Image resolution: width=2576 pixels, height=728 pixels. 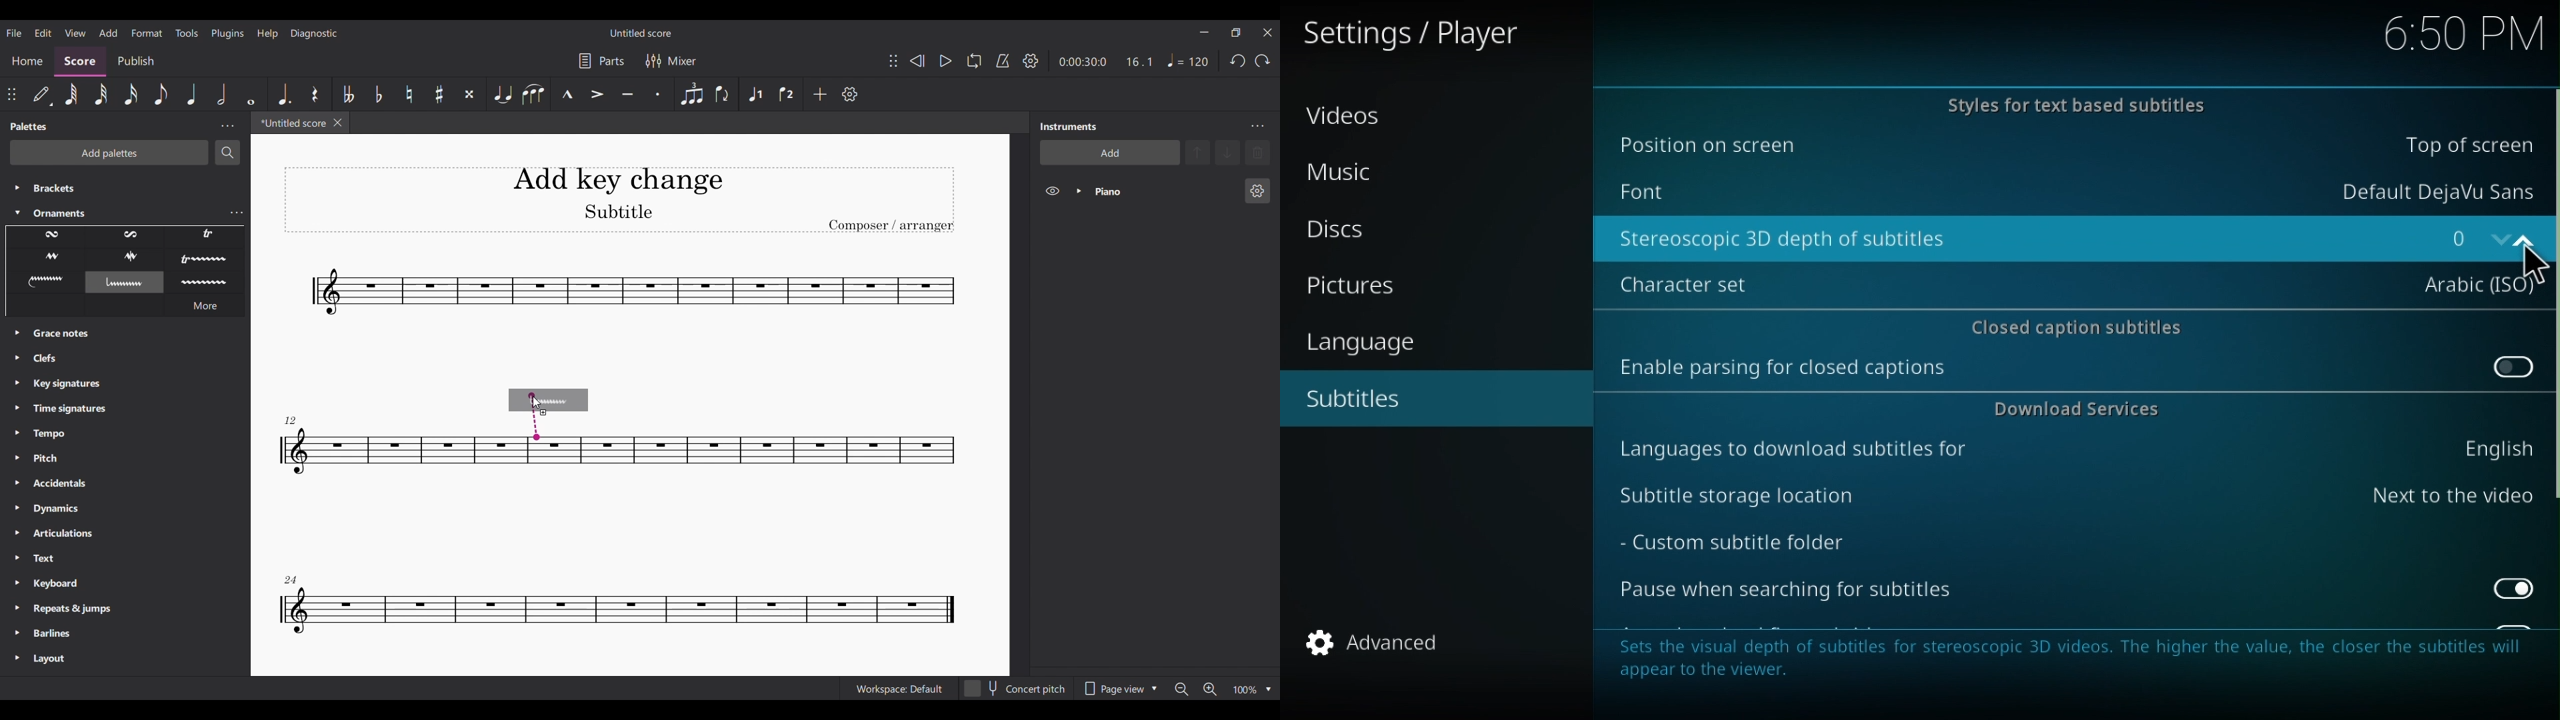 I want to click on Undo, so click(x=1238, y=61).